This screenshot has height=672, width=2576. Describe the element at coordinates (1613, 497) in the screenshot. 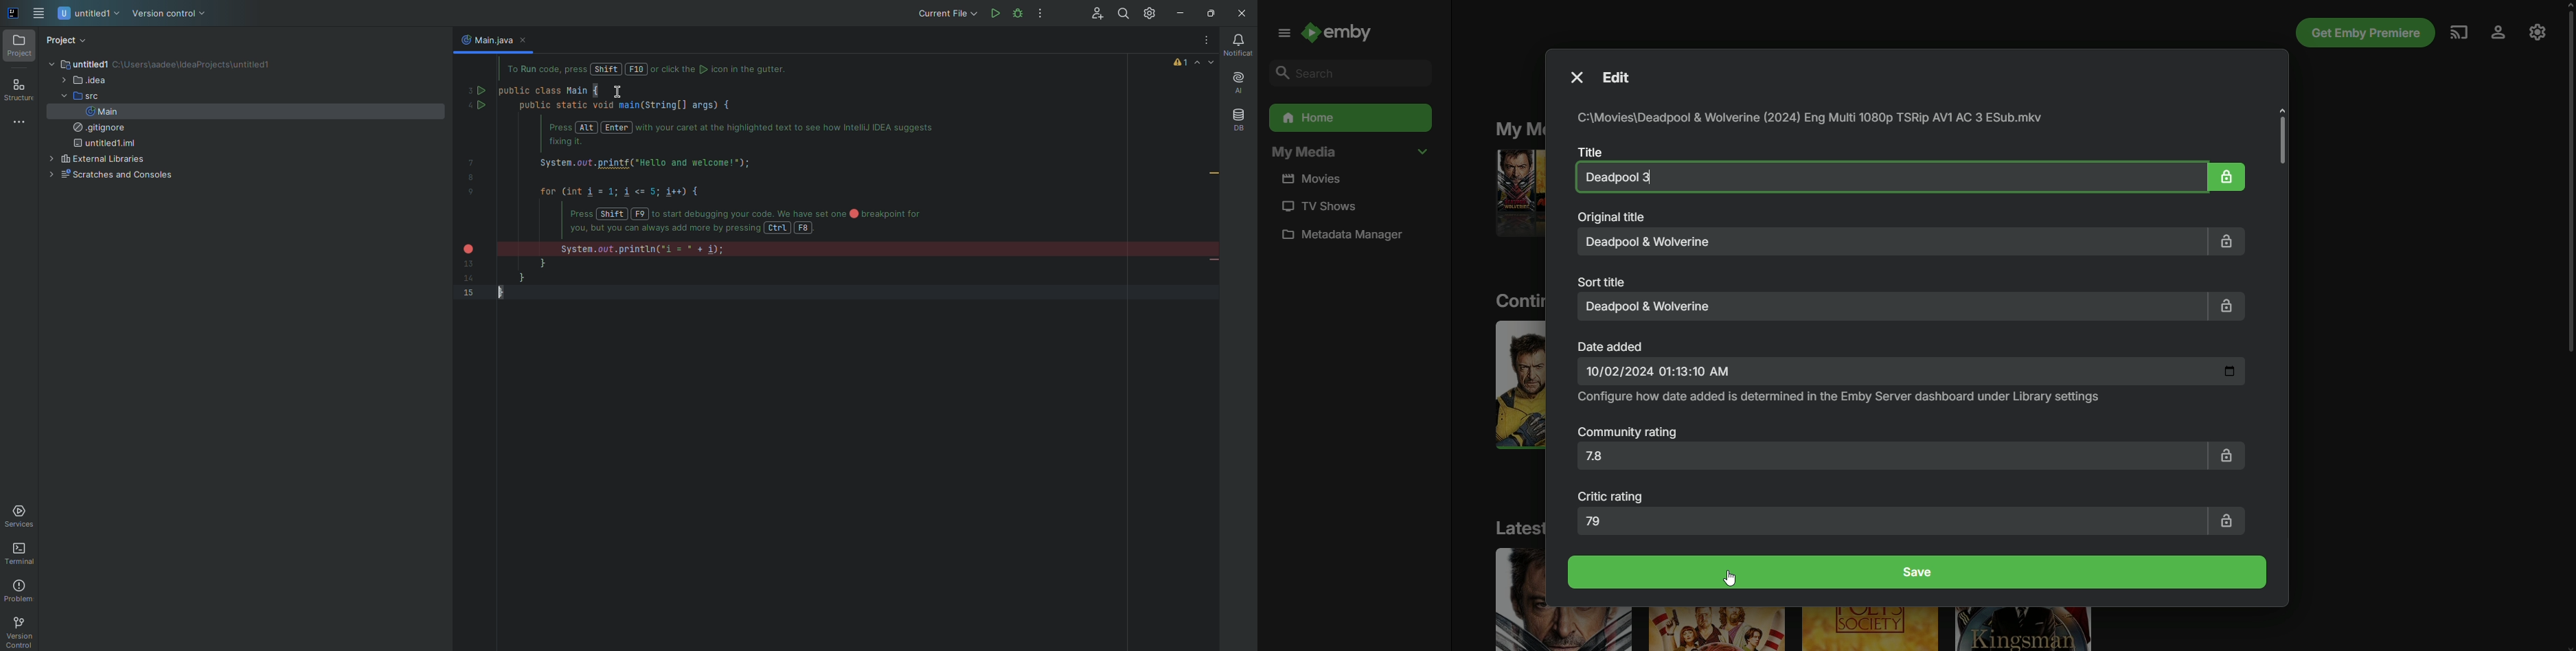

I see `Critic rating` at that location.